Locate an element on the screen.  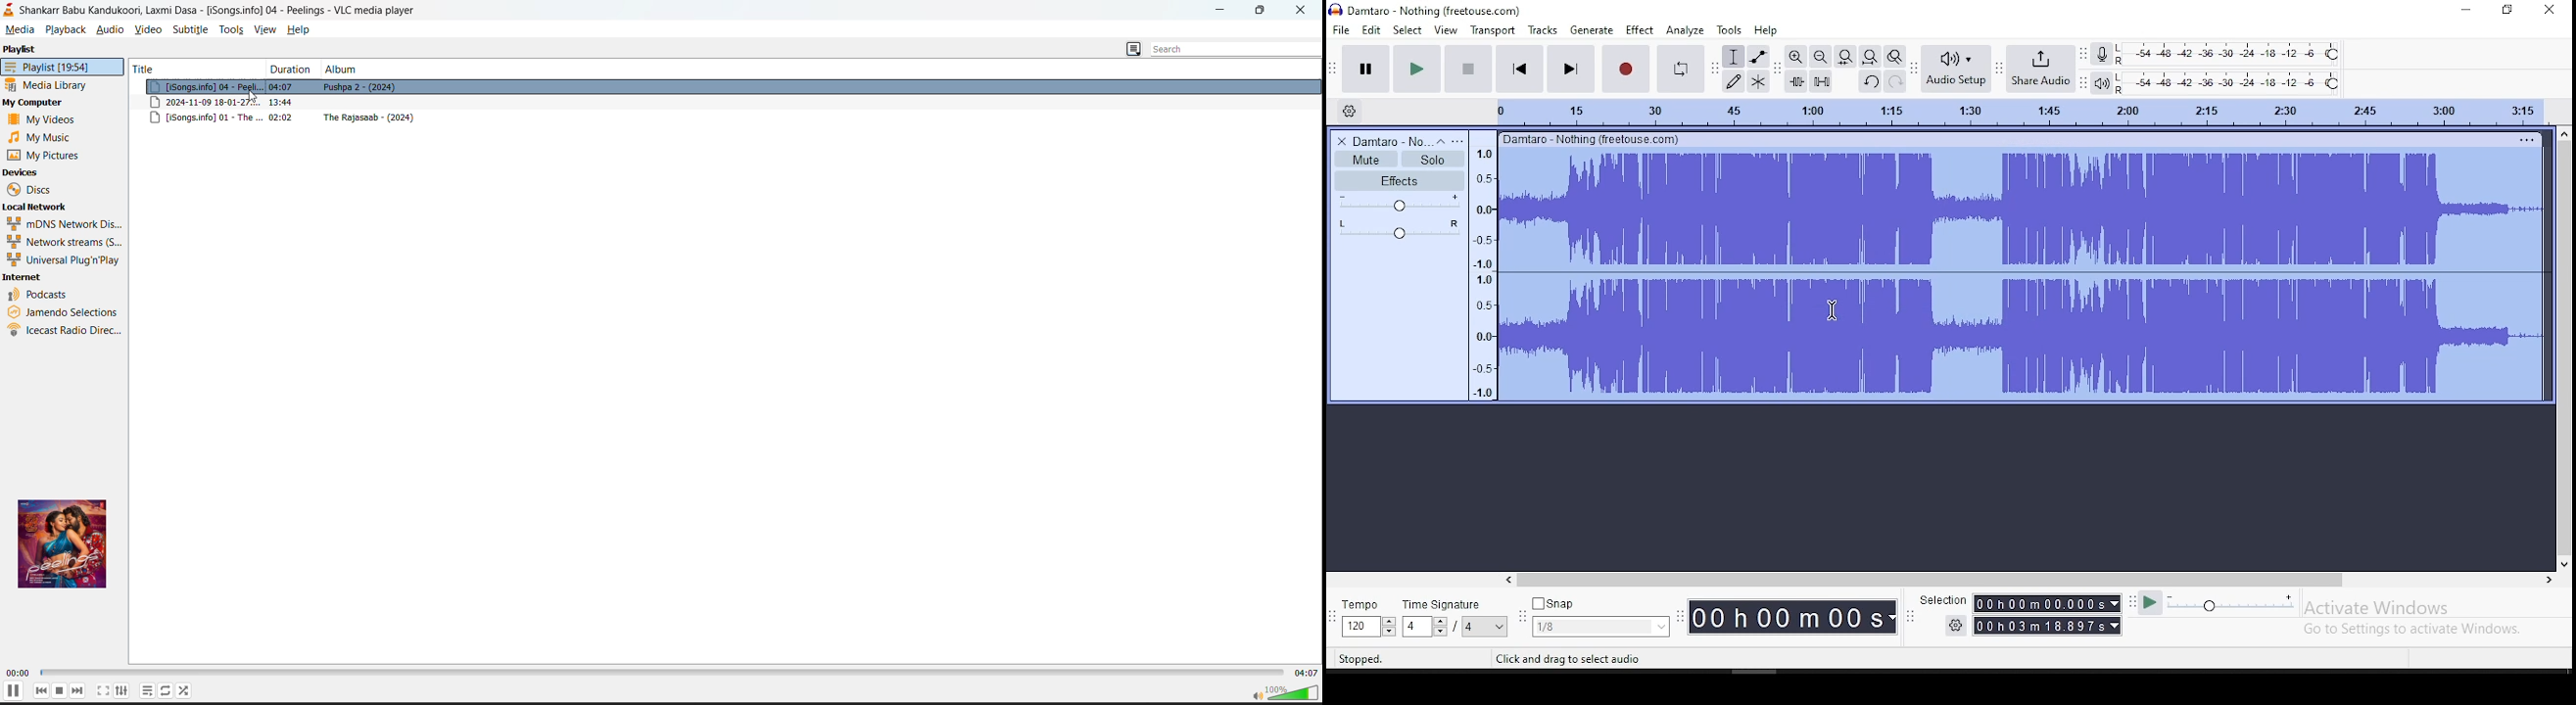
pan is located at coordinates (1398, 231).